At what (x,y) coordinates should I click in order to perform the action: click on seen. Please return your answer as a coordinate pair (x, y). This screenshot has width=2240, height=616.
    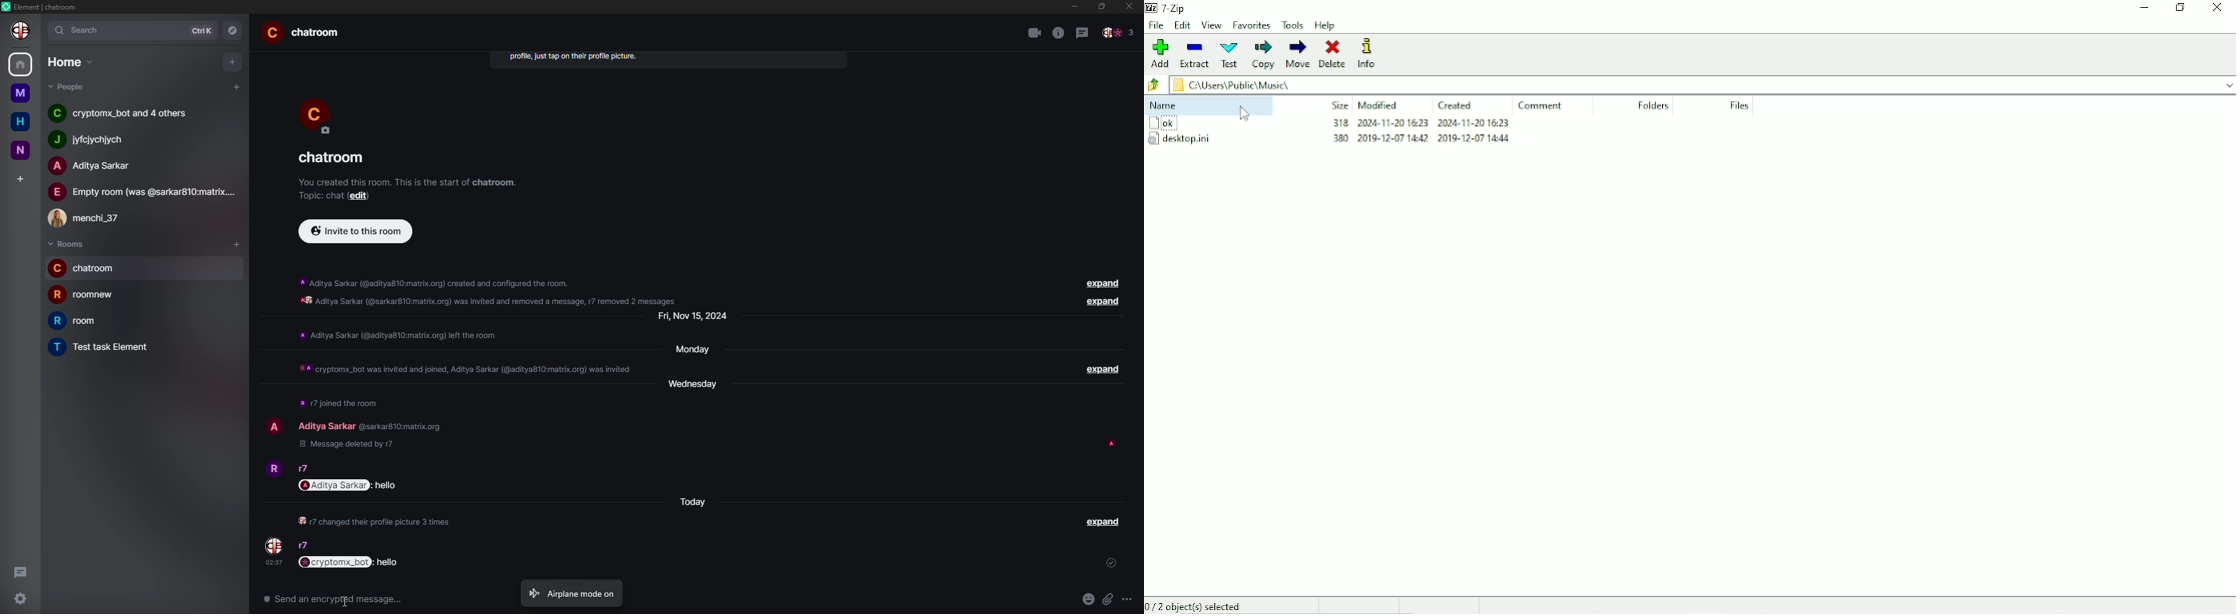
    Looking at the image, I should click on (1111, 443).